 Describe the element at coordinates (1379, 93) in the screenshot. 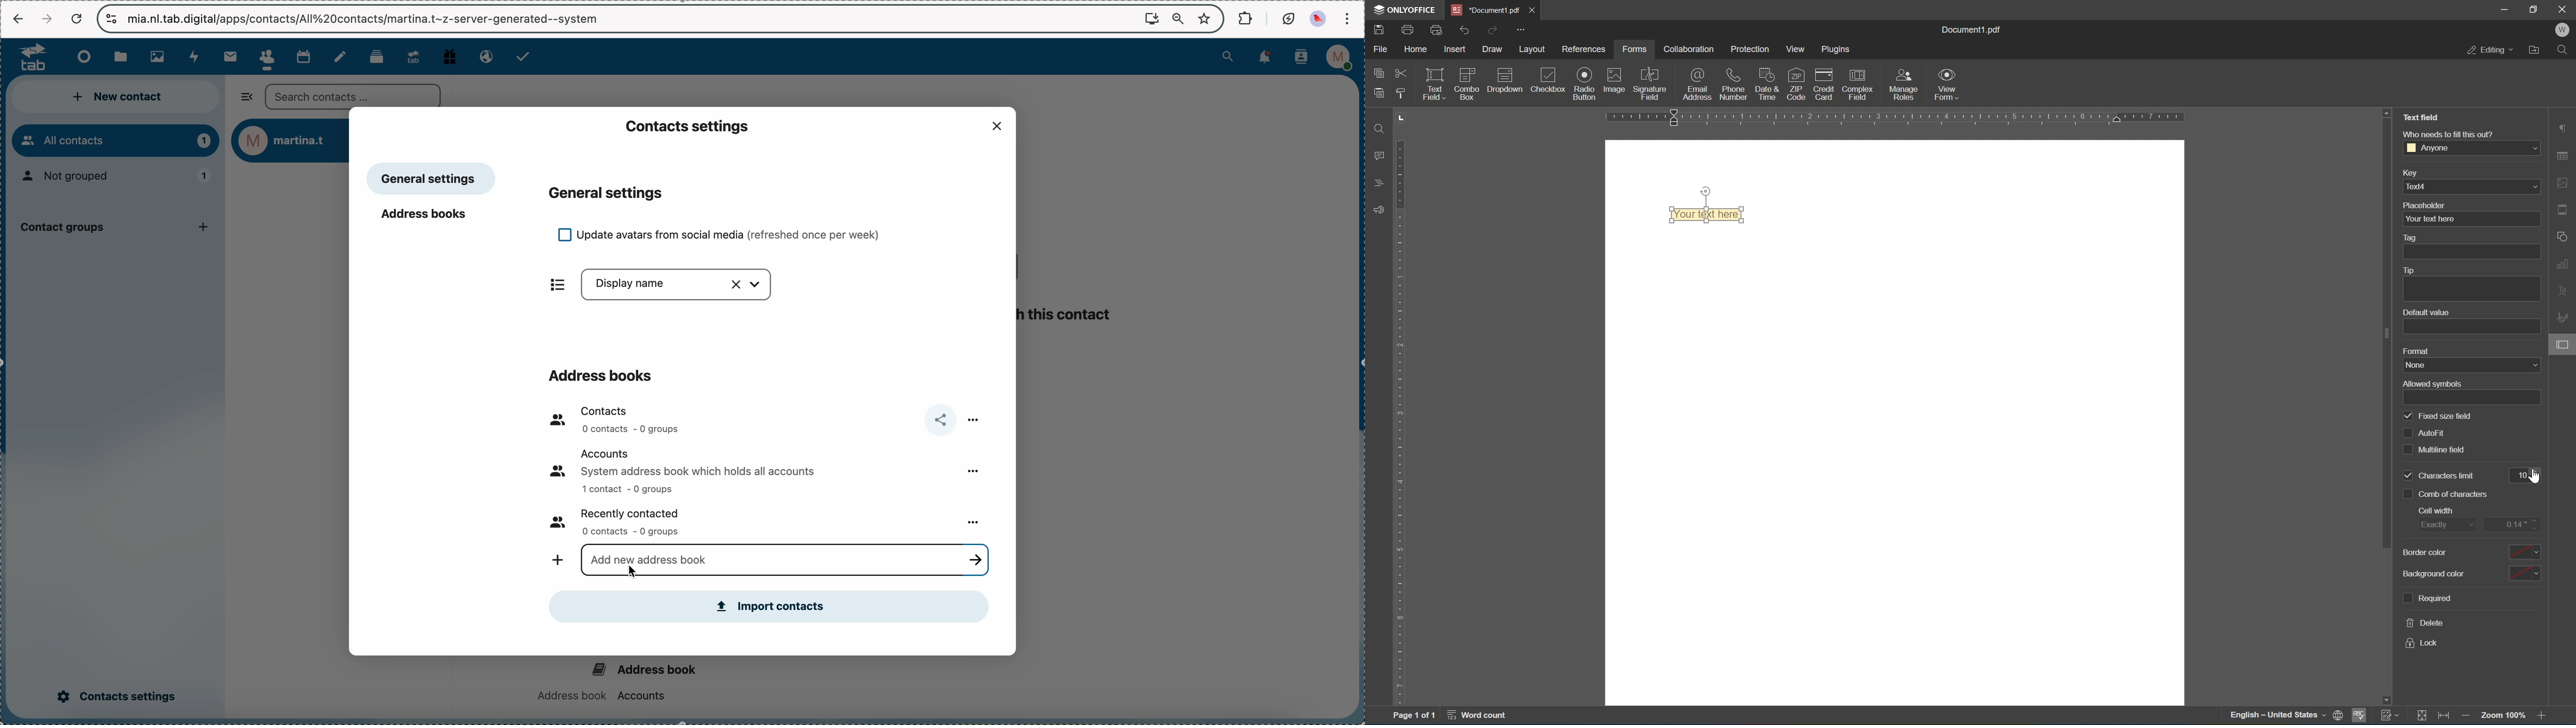

I see `paste` at that location.